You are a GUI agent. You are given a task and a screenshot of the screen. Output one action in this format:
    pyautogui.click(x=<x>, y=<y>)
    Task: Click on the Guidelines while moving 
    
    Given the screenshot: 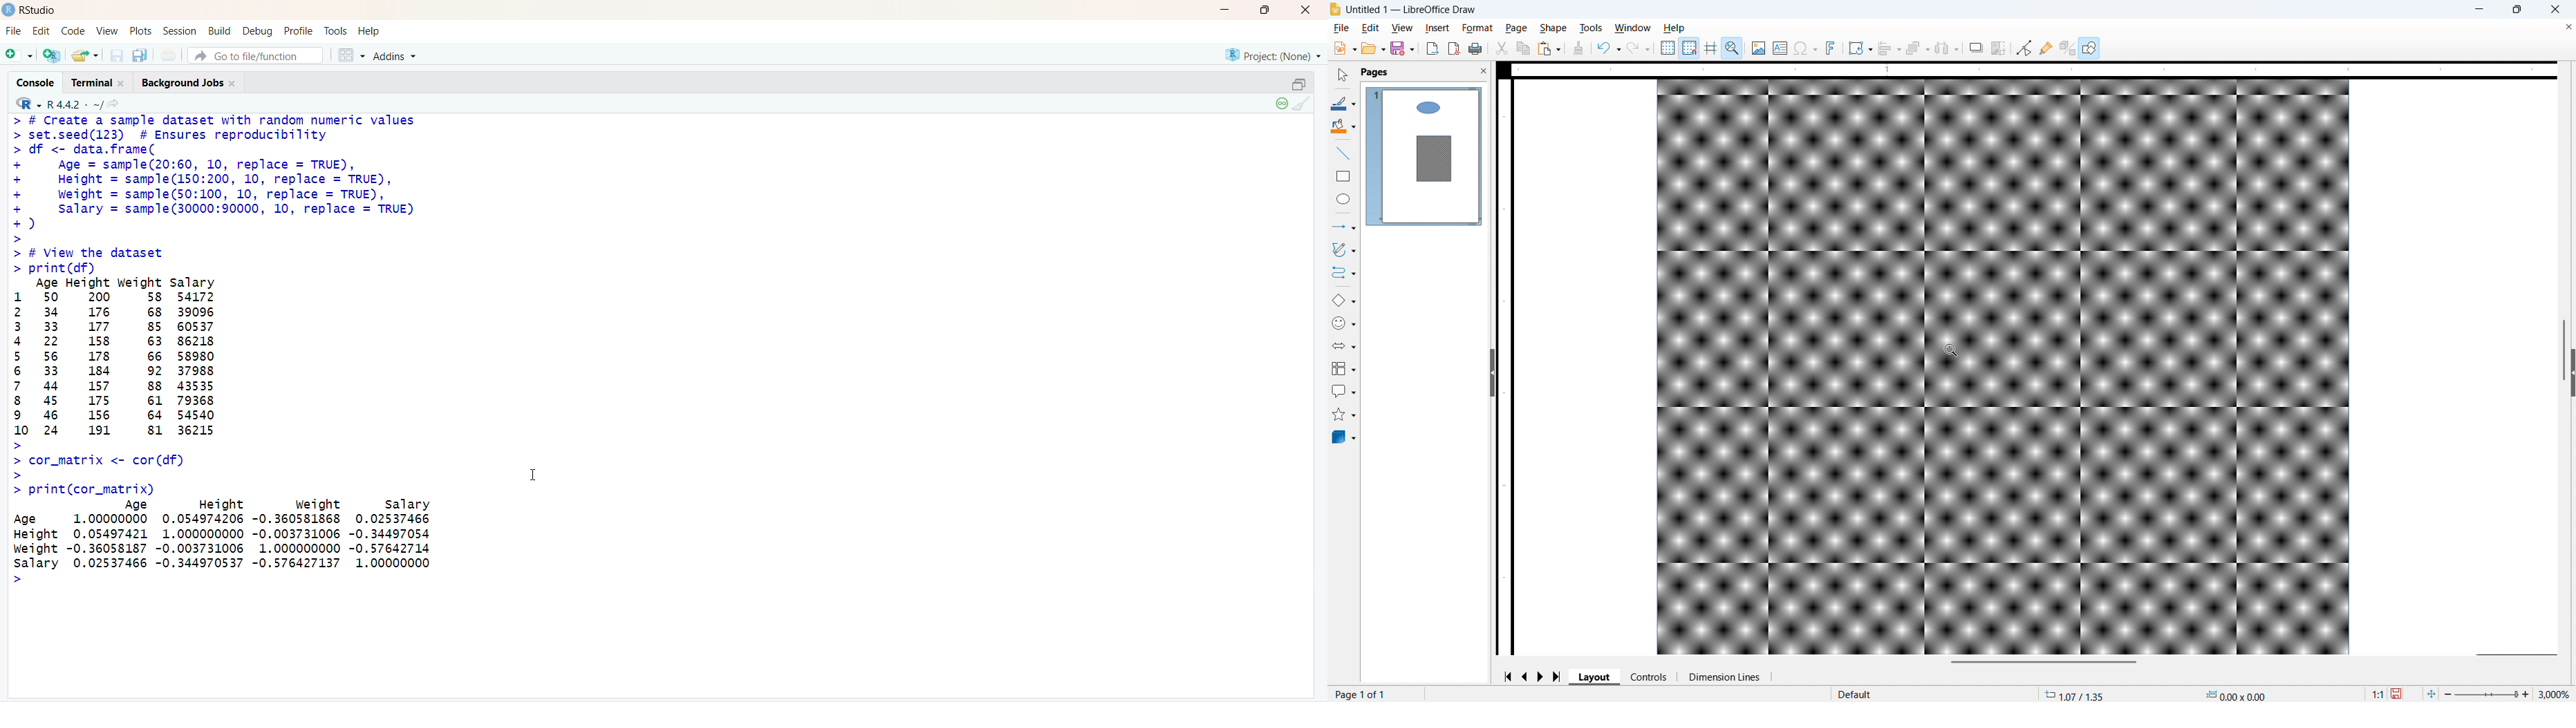 What is the action you would take?
    pyautogui.click(x=1710, y=47)
    